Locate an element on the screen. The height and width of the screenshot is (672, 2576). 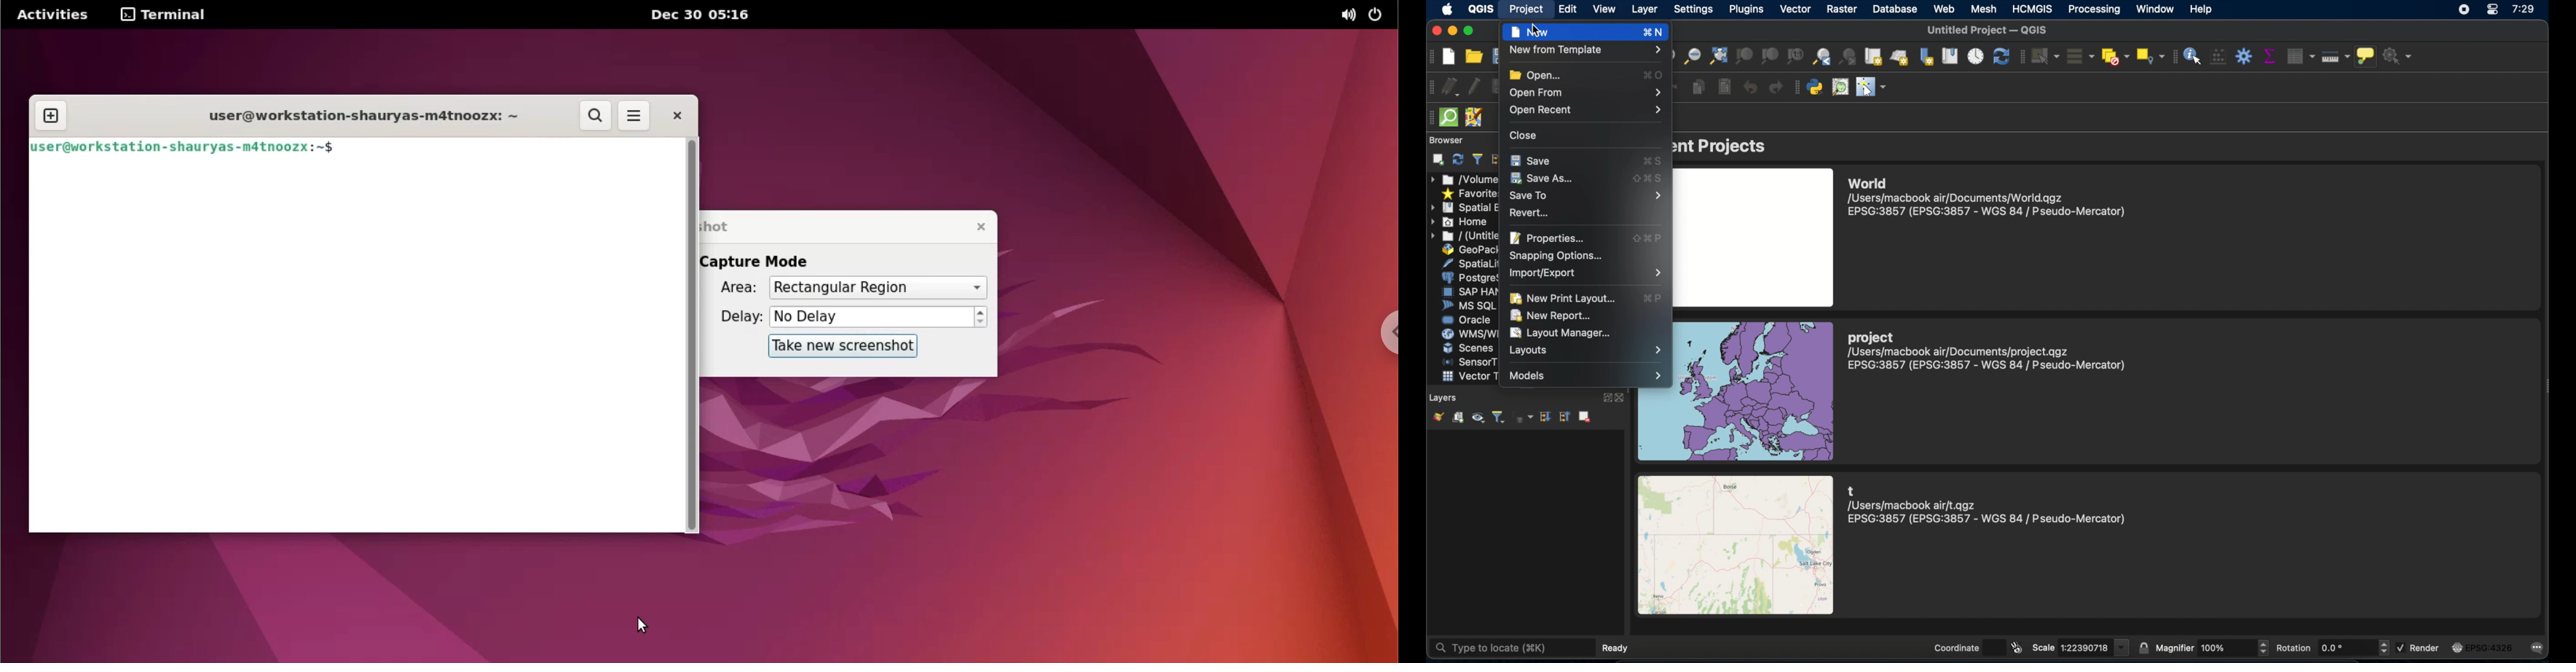
select all features is located at coordinates (2081, 56).